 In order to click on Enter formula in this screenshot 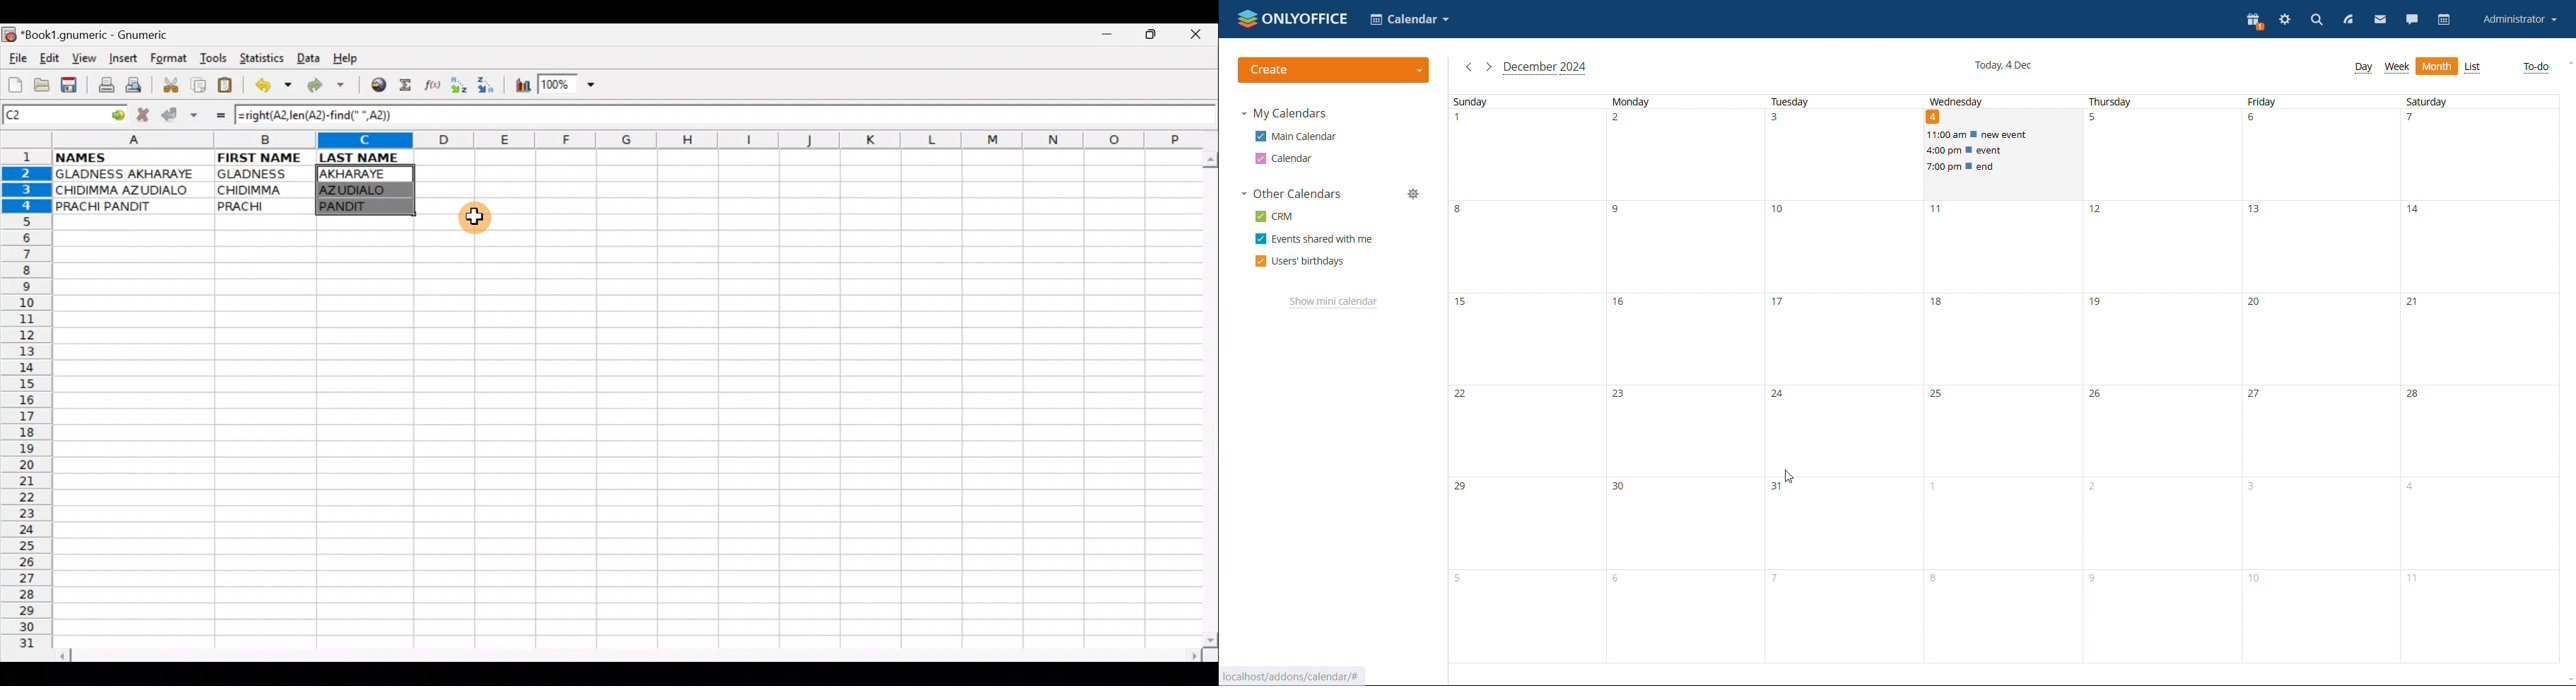, I will do `click(215, 115)`.